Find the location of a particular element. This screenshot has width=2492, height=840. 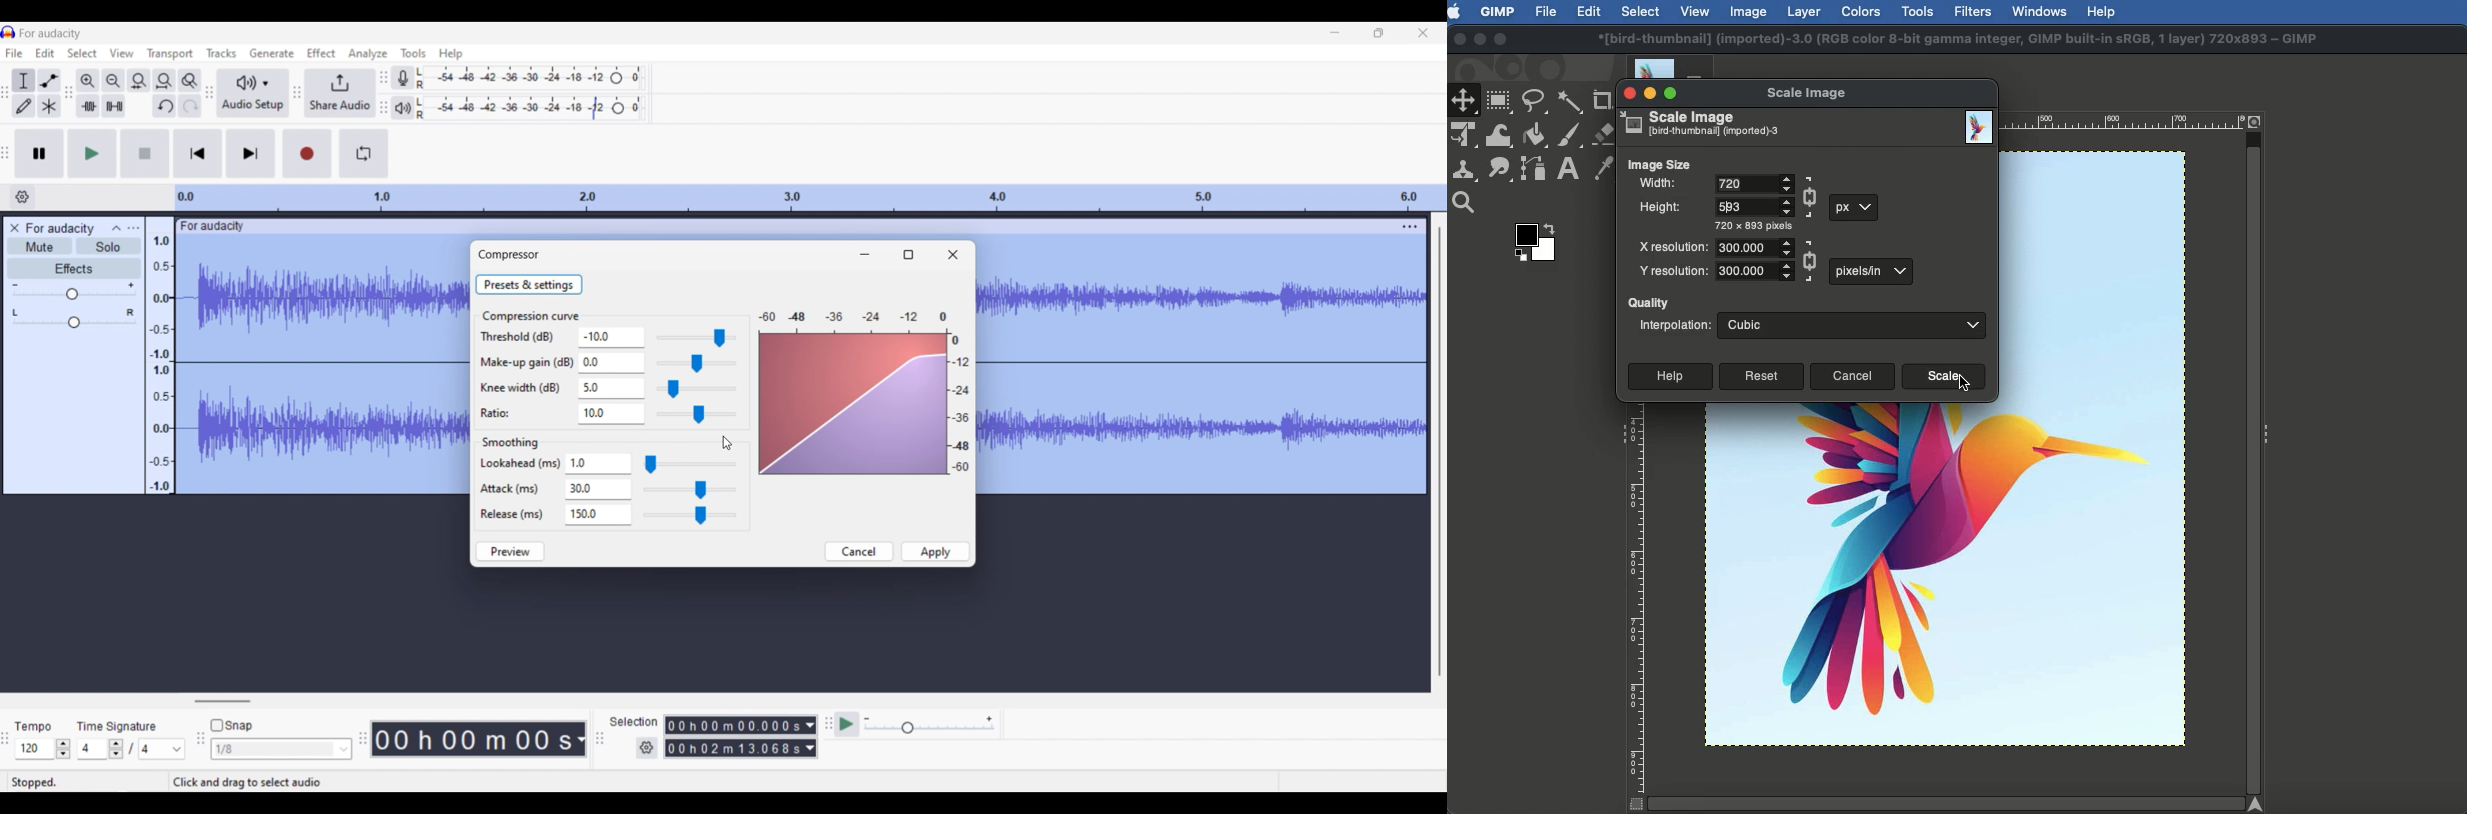

Tempo settings is located at coordinates (43, 748).